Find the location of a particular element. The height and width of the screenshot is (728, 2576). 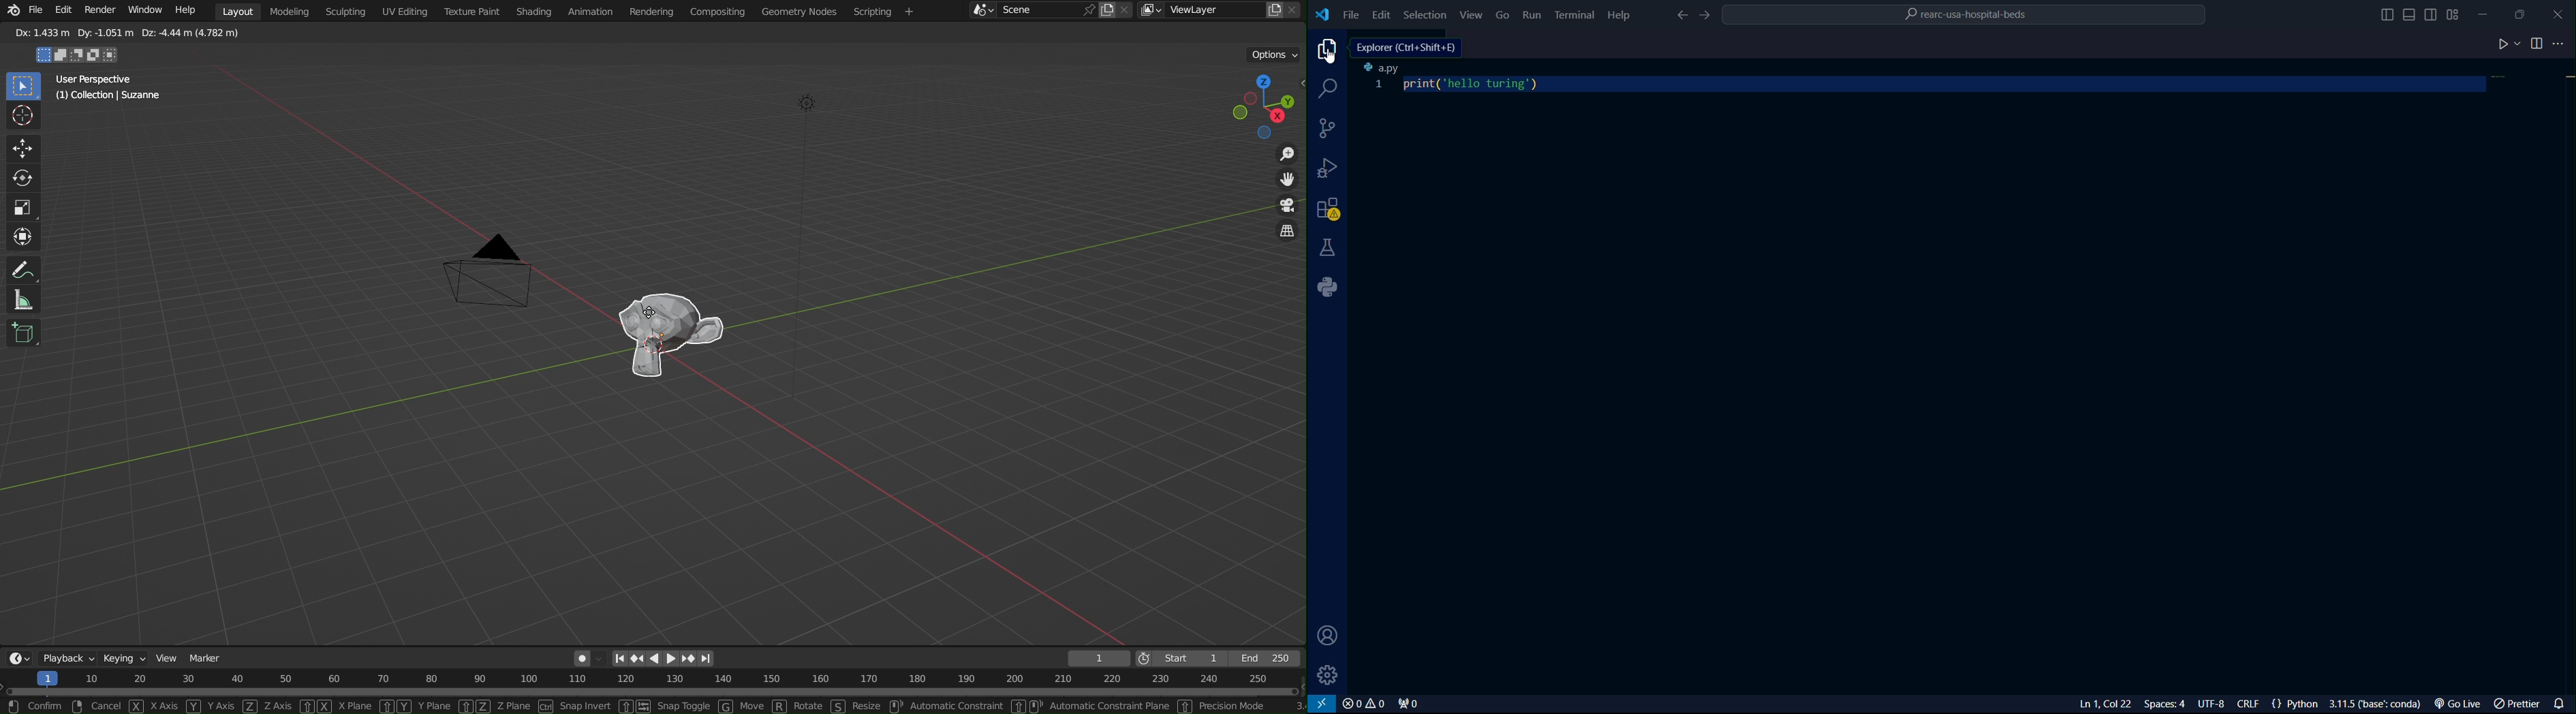

testing is located at coordinates (1329, 249).